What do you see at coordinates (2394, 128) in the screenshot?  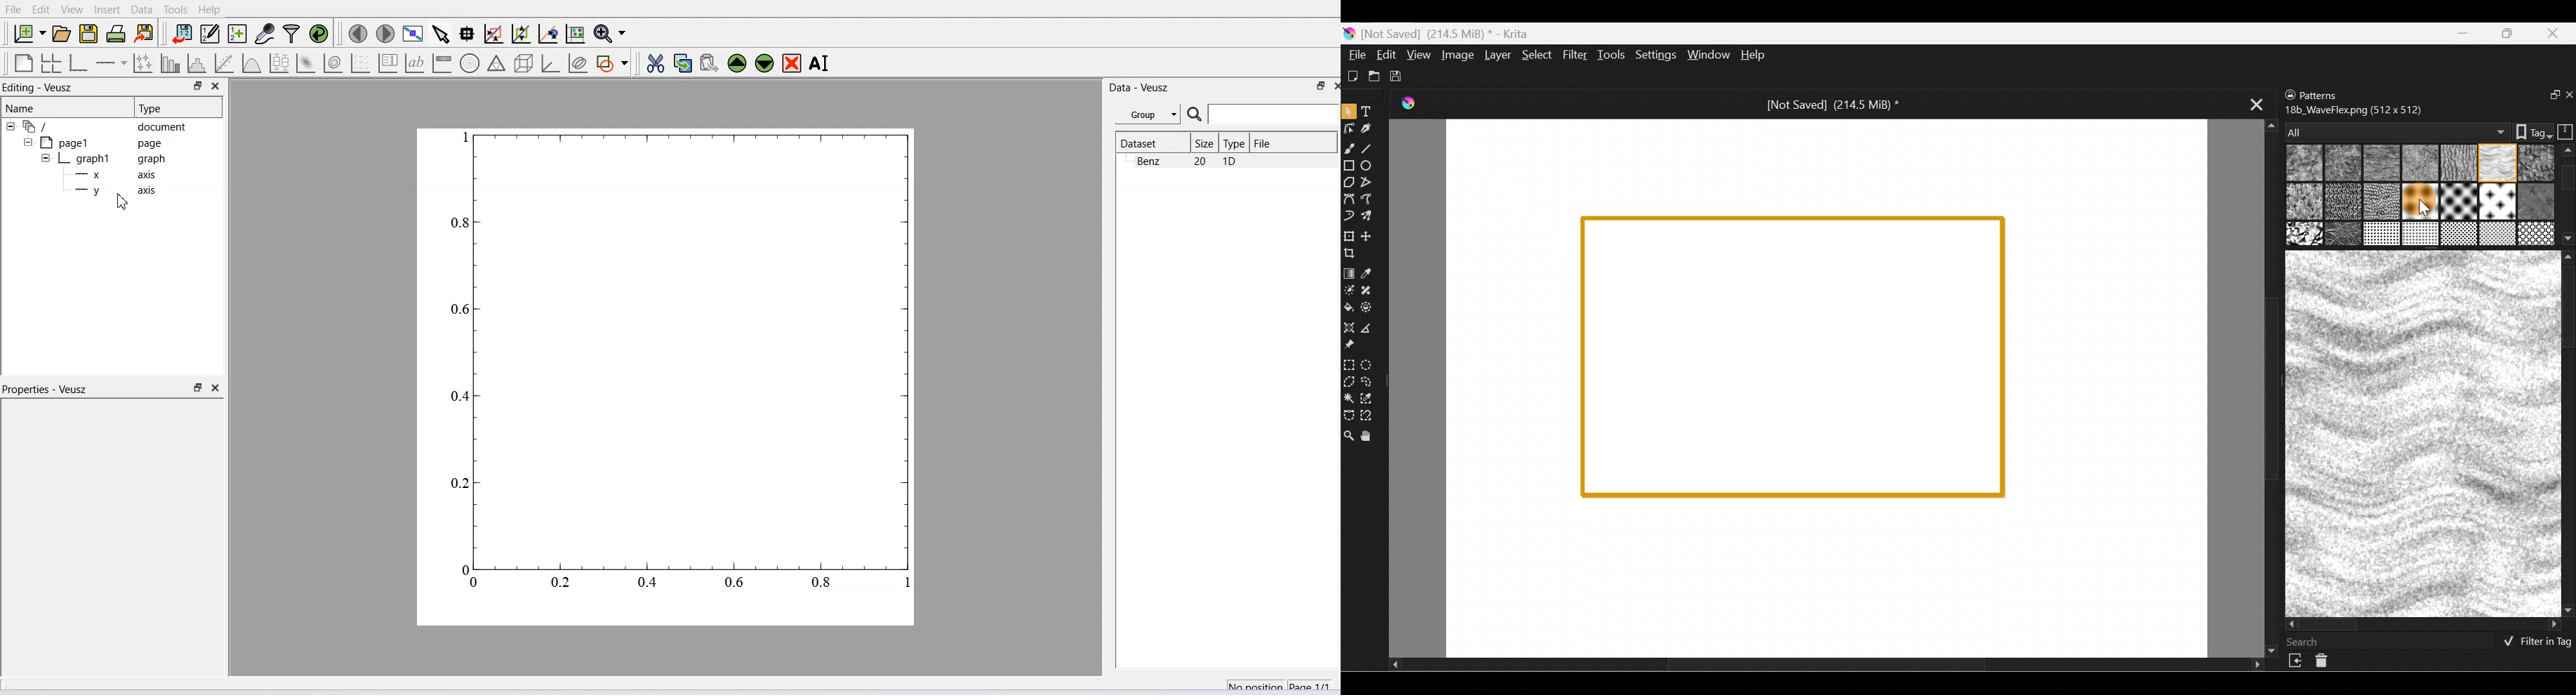 I see `All patterns` at bounding box center [2394, 128].